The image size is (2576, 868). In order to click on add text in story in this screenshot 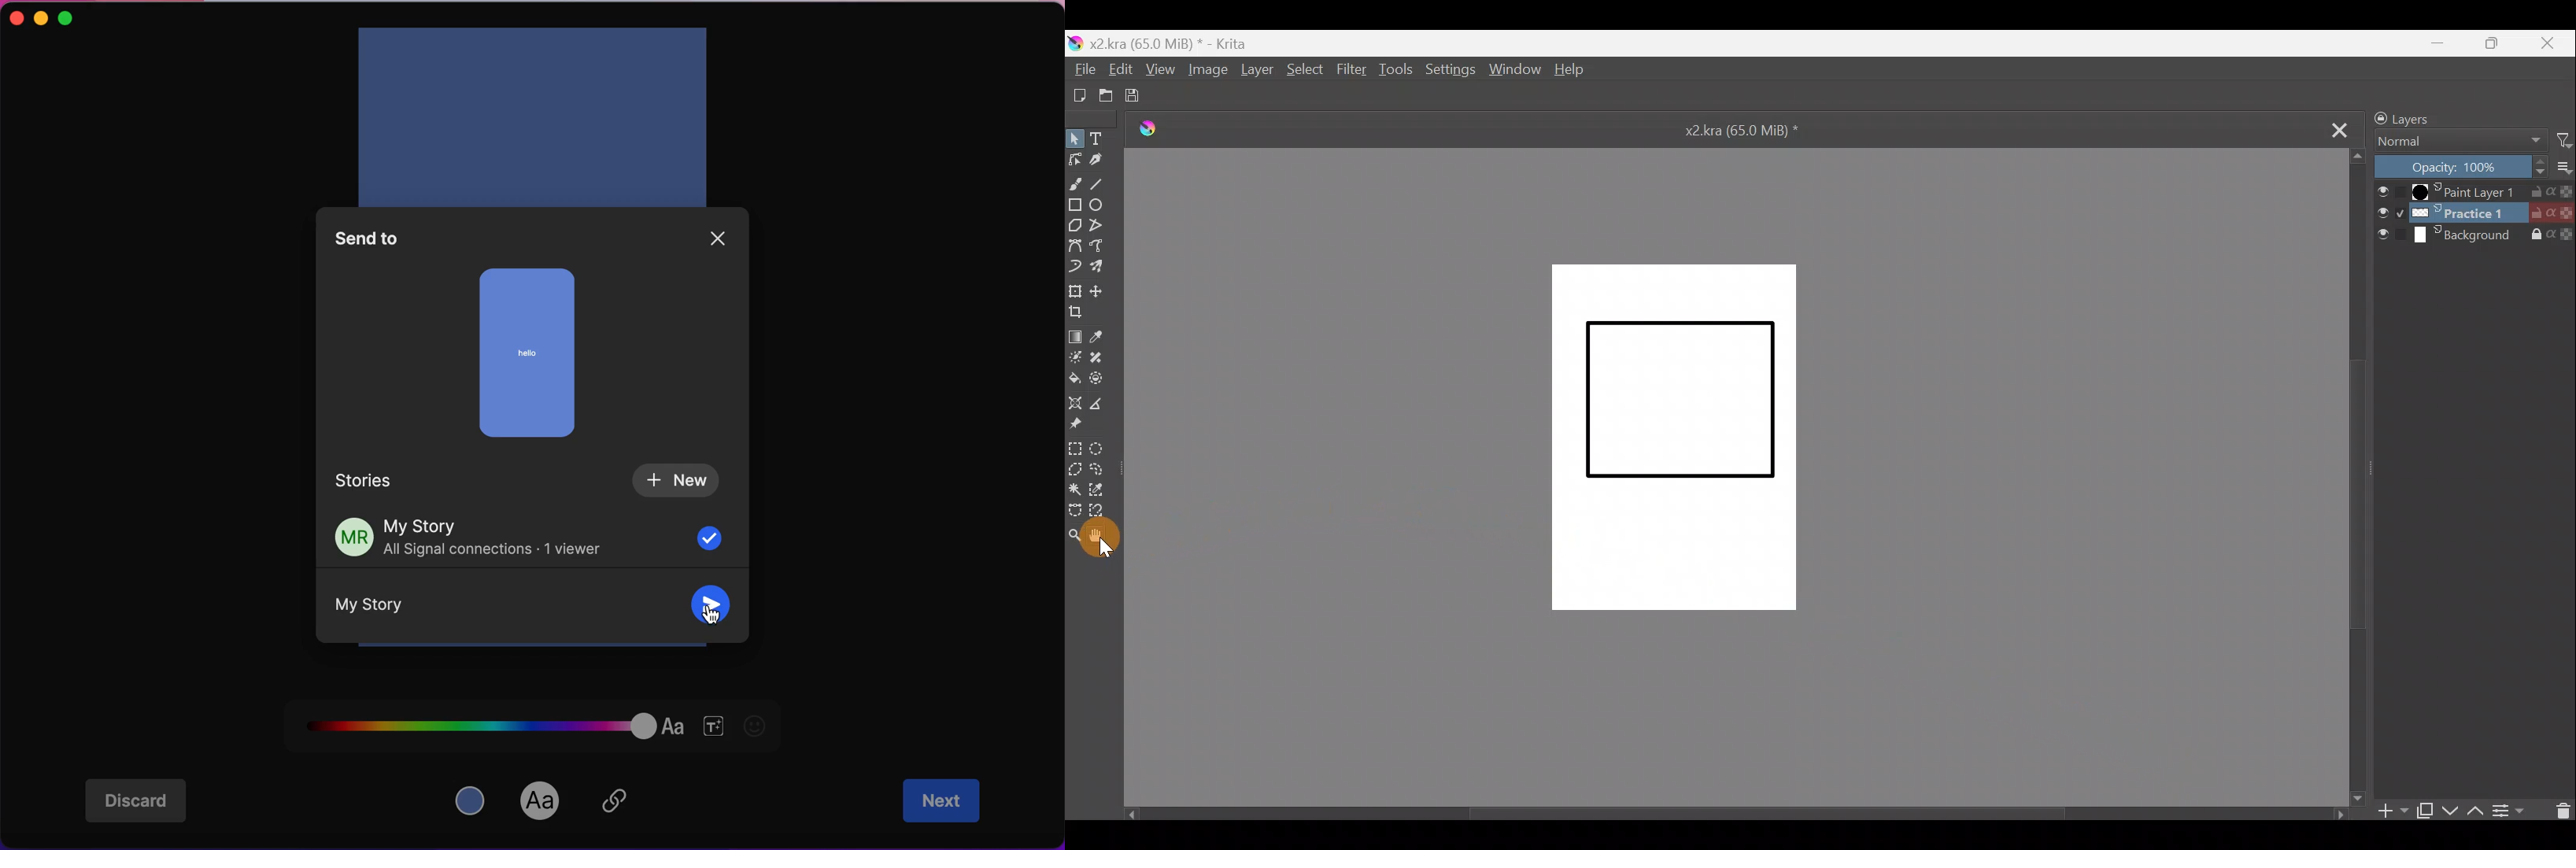, I will do `click(537, 110)`.